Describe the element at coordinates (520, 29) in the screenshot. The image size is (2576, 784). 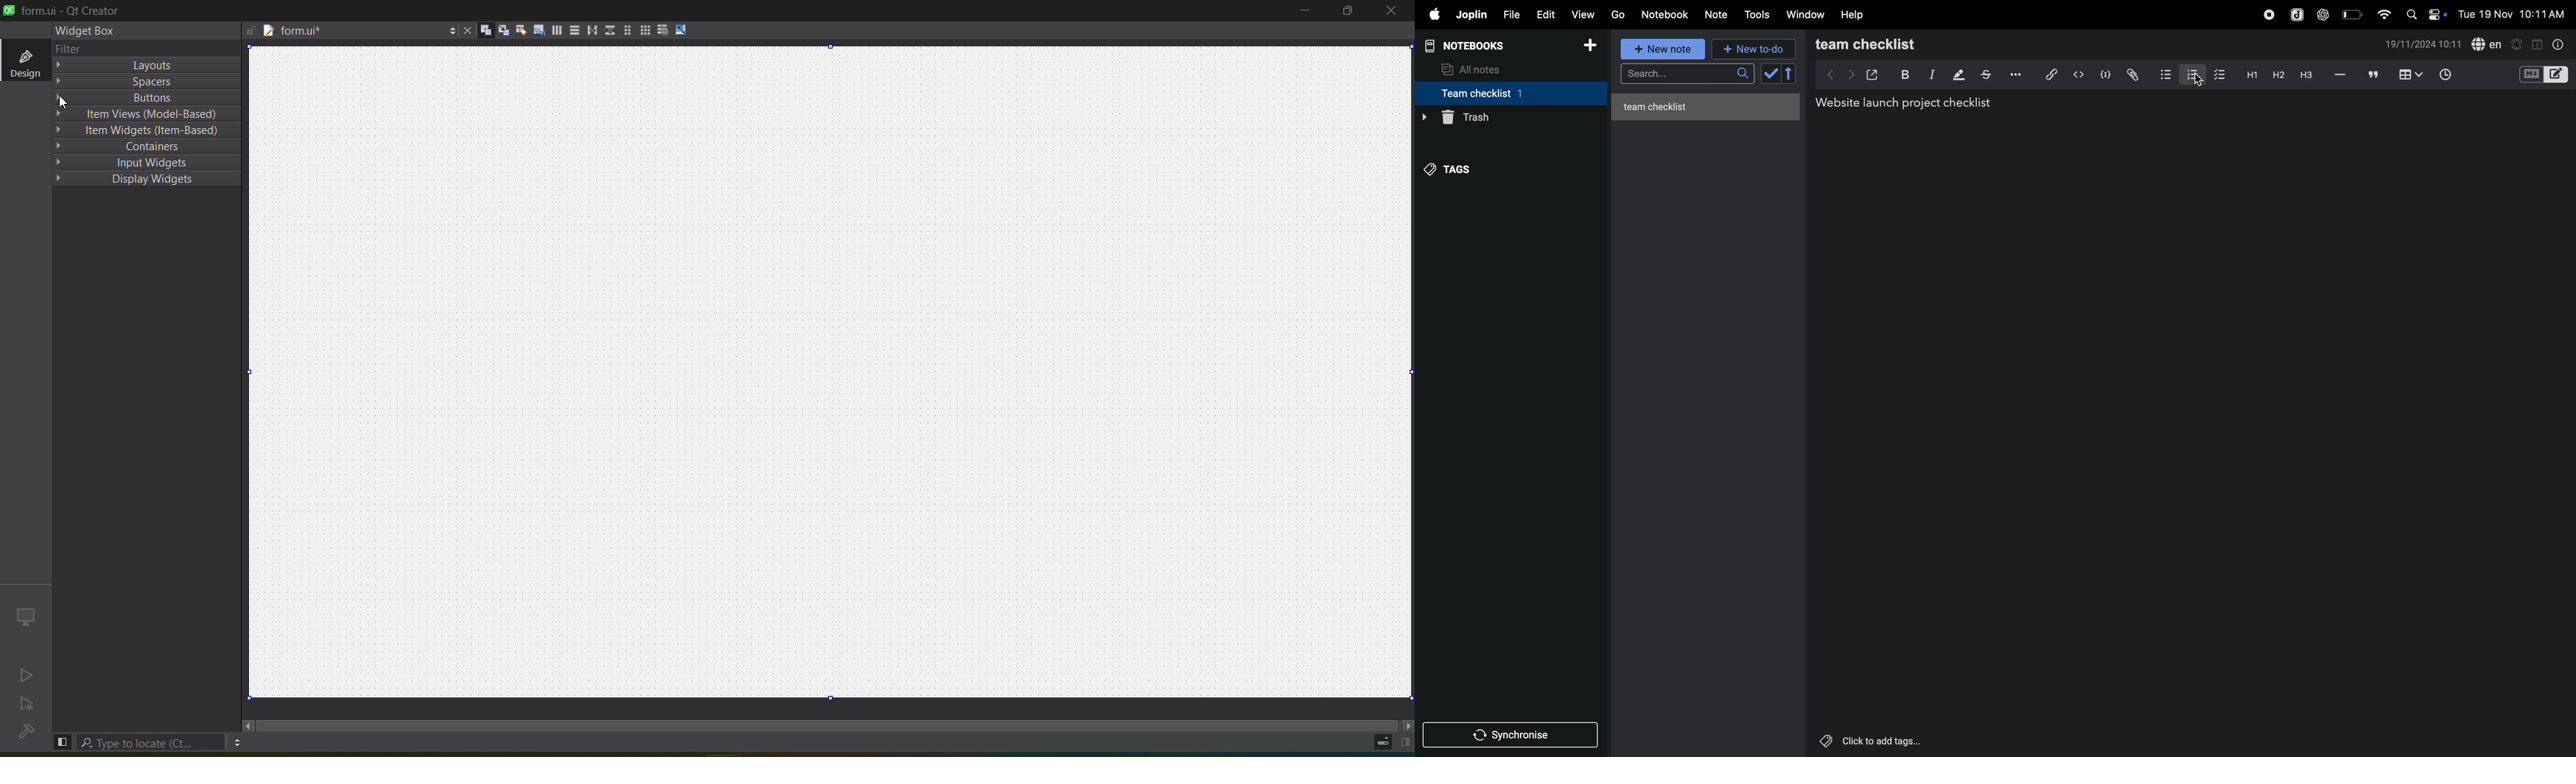
I see `edit buddies` at that location.